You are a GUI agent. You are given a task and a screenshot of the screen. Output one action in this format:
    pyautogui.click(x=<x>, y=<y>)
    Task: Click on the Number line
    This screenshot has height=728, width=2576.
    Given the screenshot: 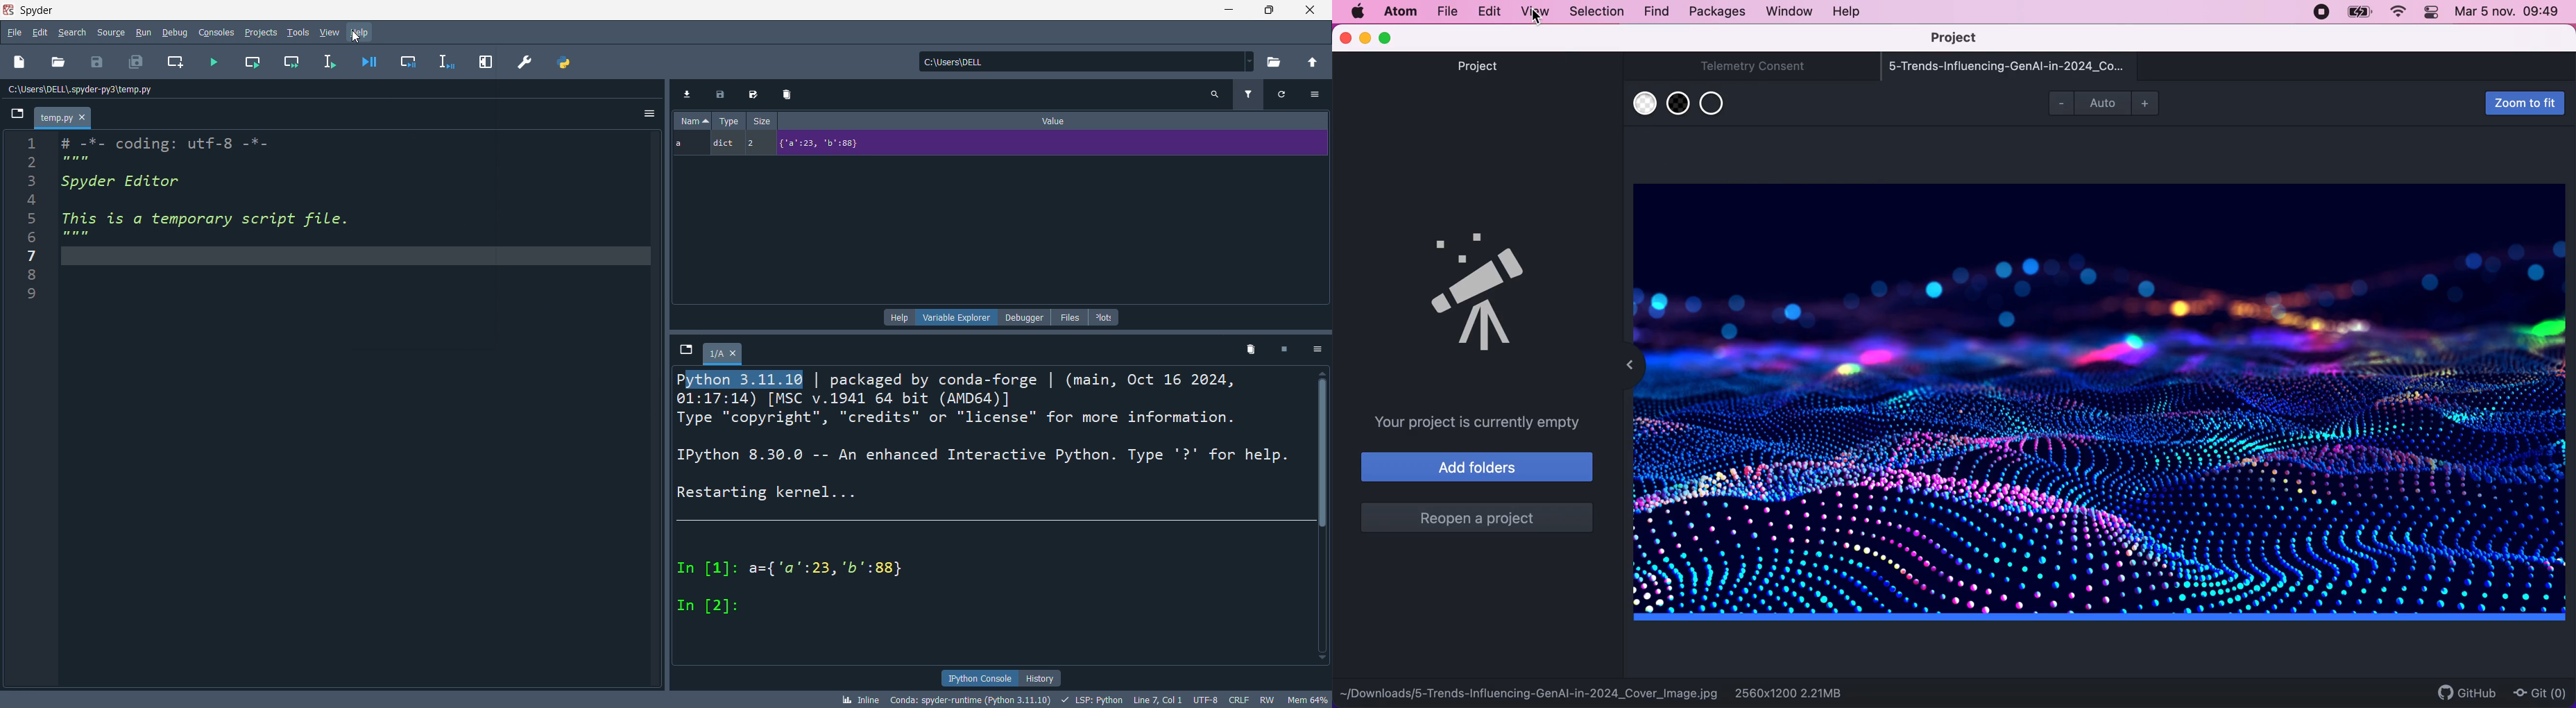 What is the action you would take?
    pyautogui.click(x=26, y=220)
    